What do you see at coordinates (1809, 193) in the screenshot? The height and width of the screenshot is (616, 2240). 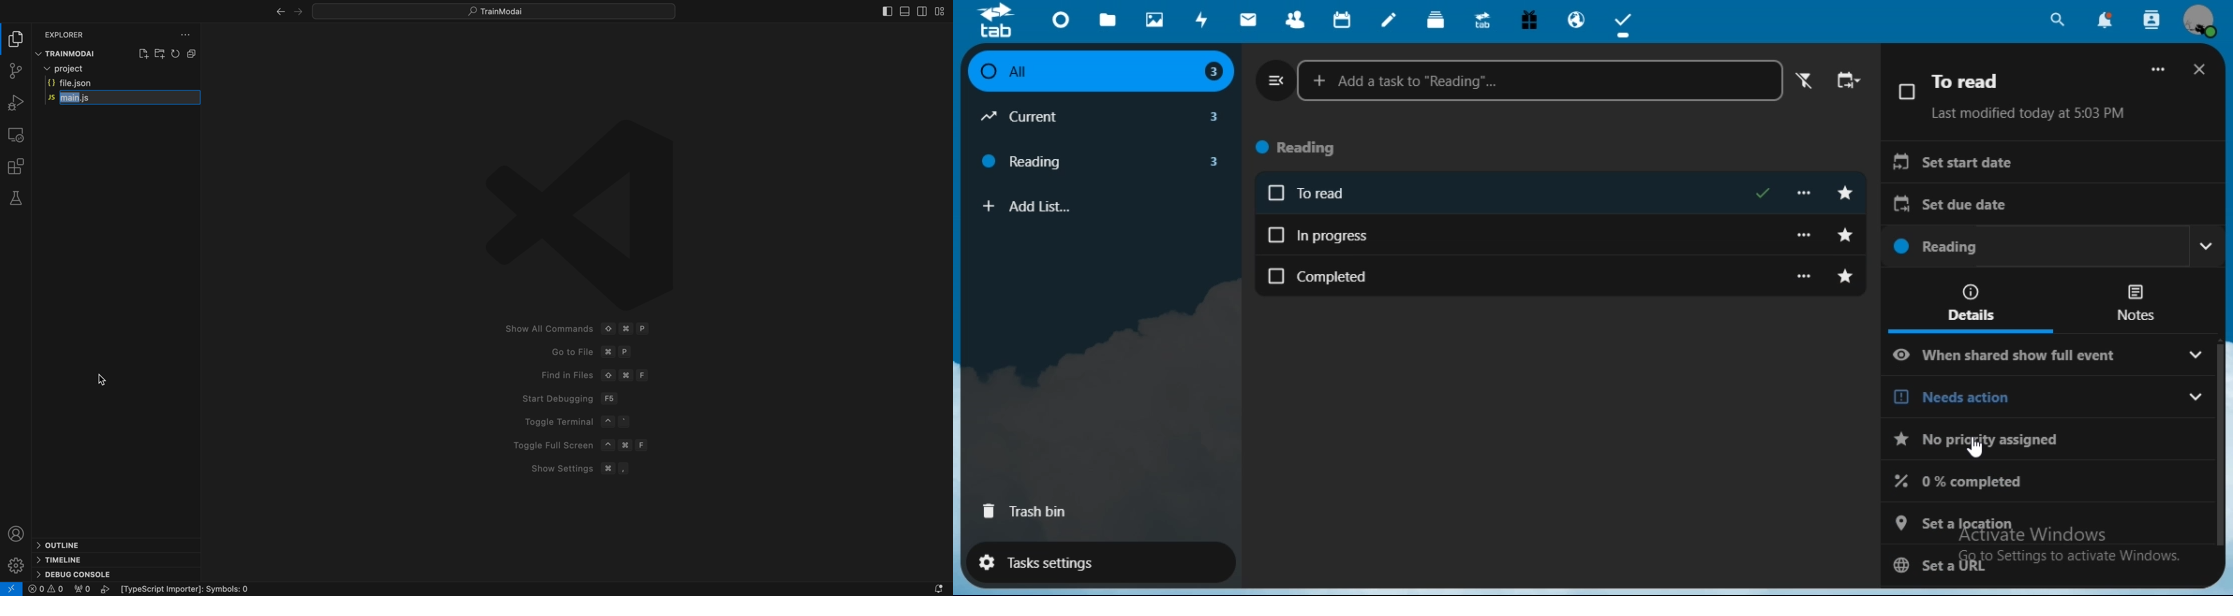 I see `more` at bounding box center [1809, 193].